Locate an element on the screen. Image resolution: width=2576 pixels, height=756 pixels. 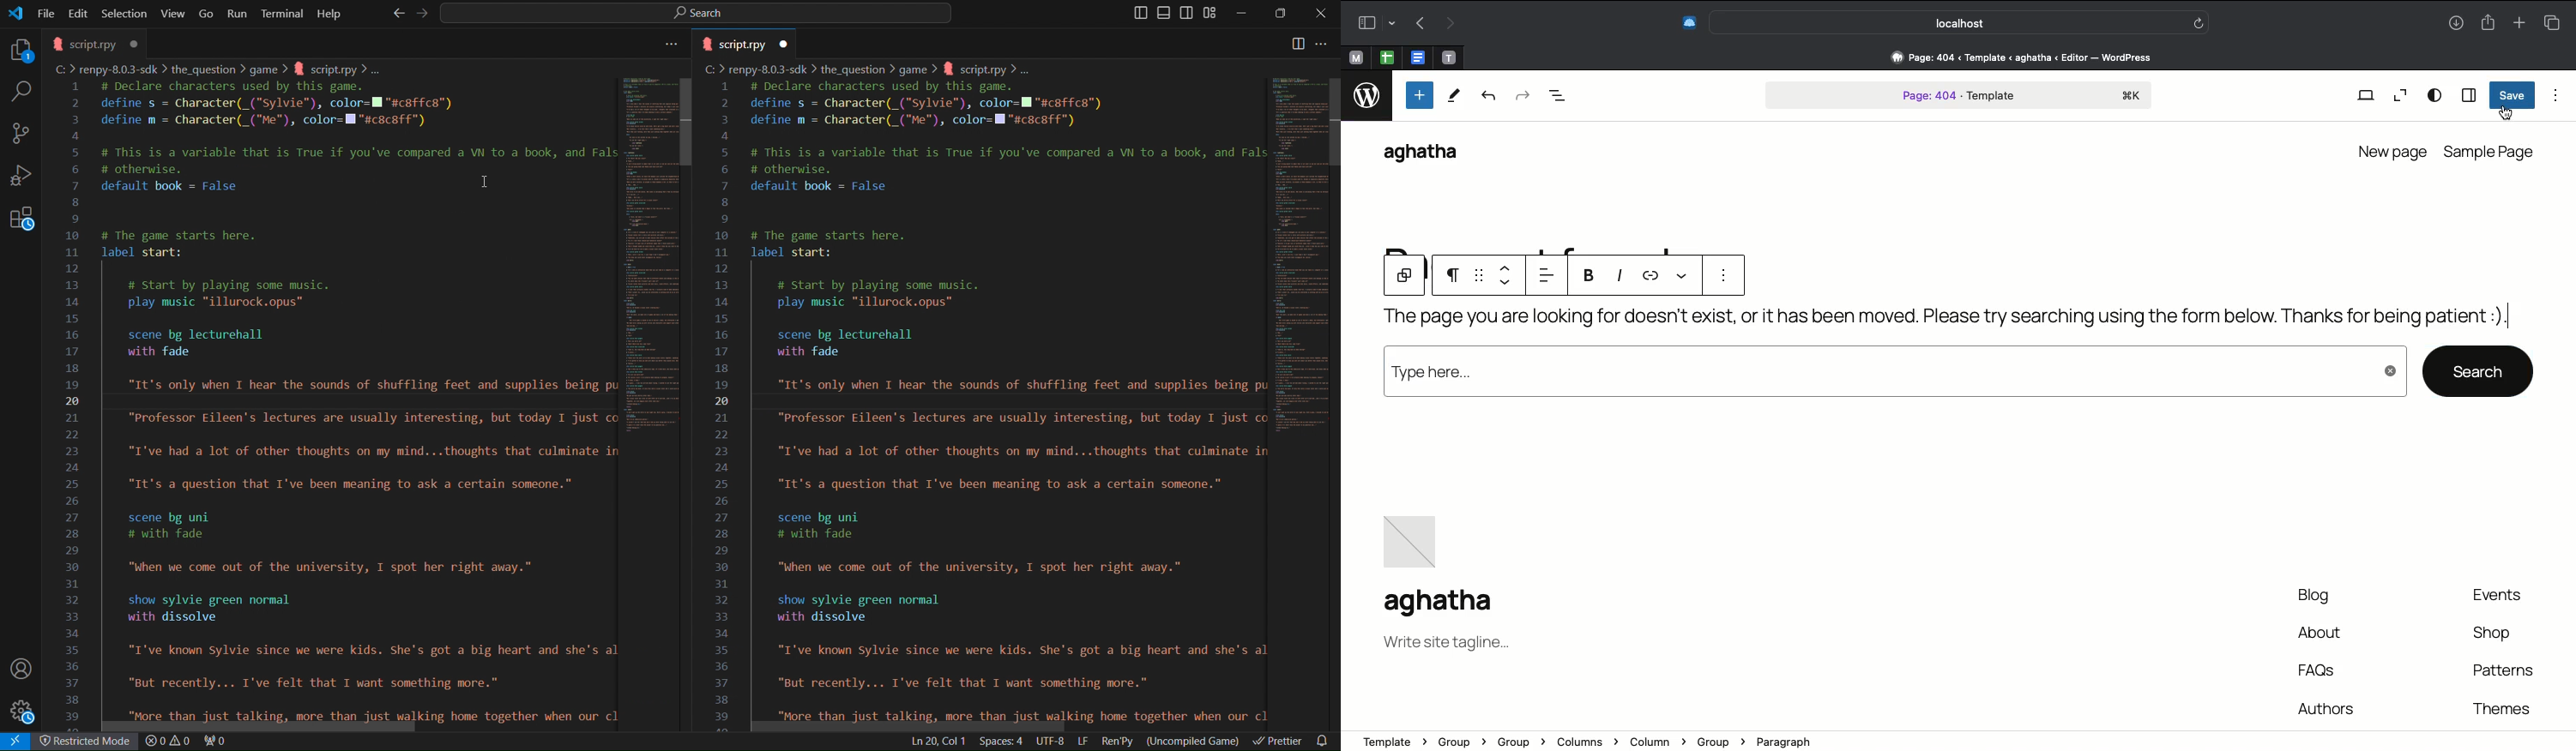
View is located at coordinates (174, 13).